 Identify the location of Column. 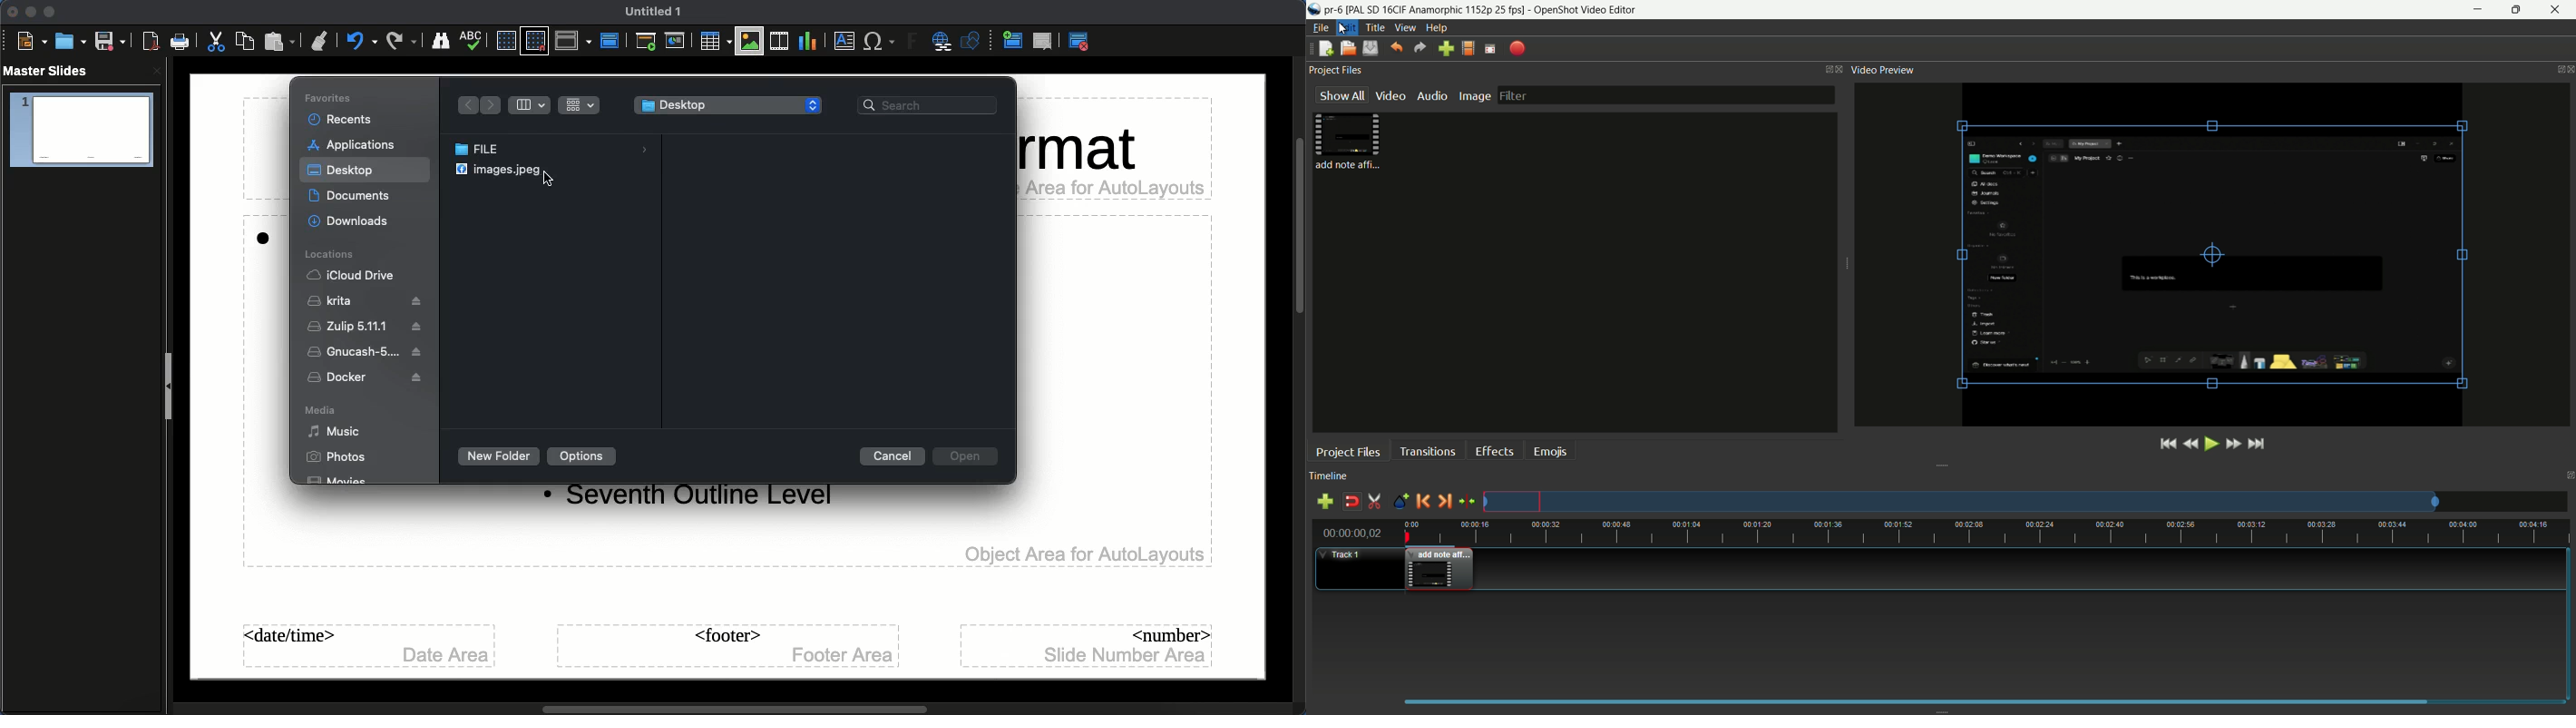
(532, 105).